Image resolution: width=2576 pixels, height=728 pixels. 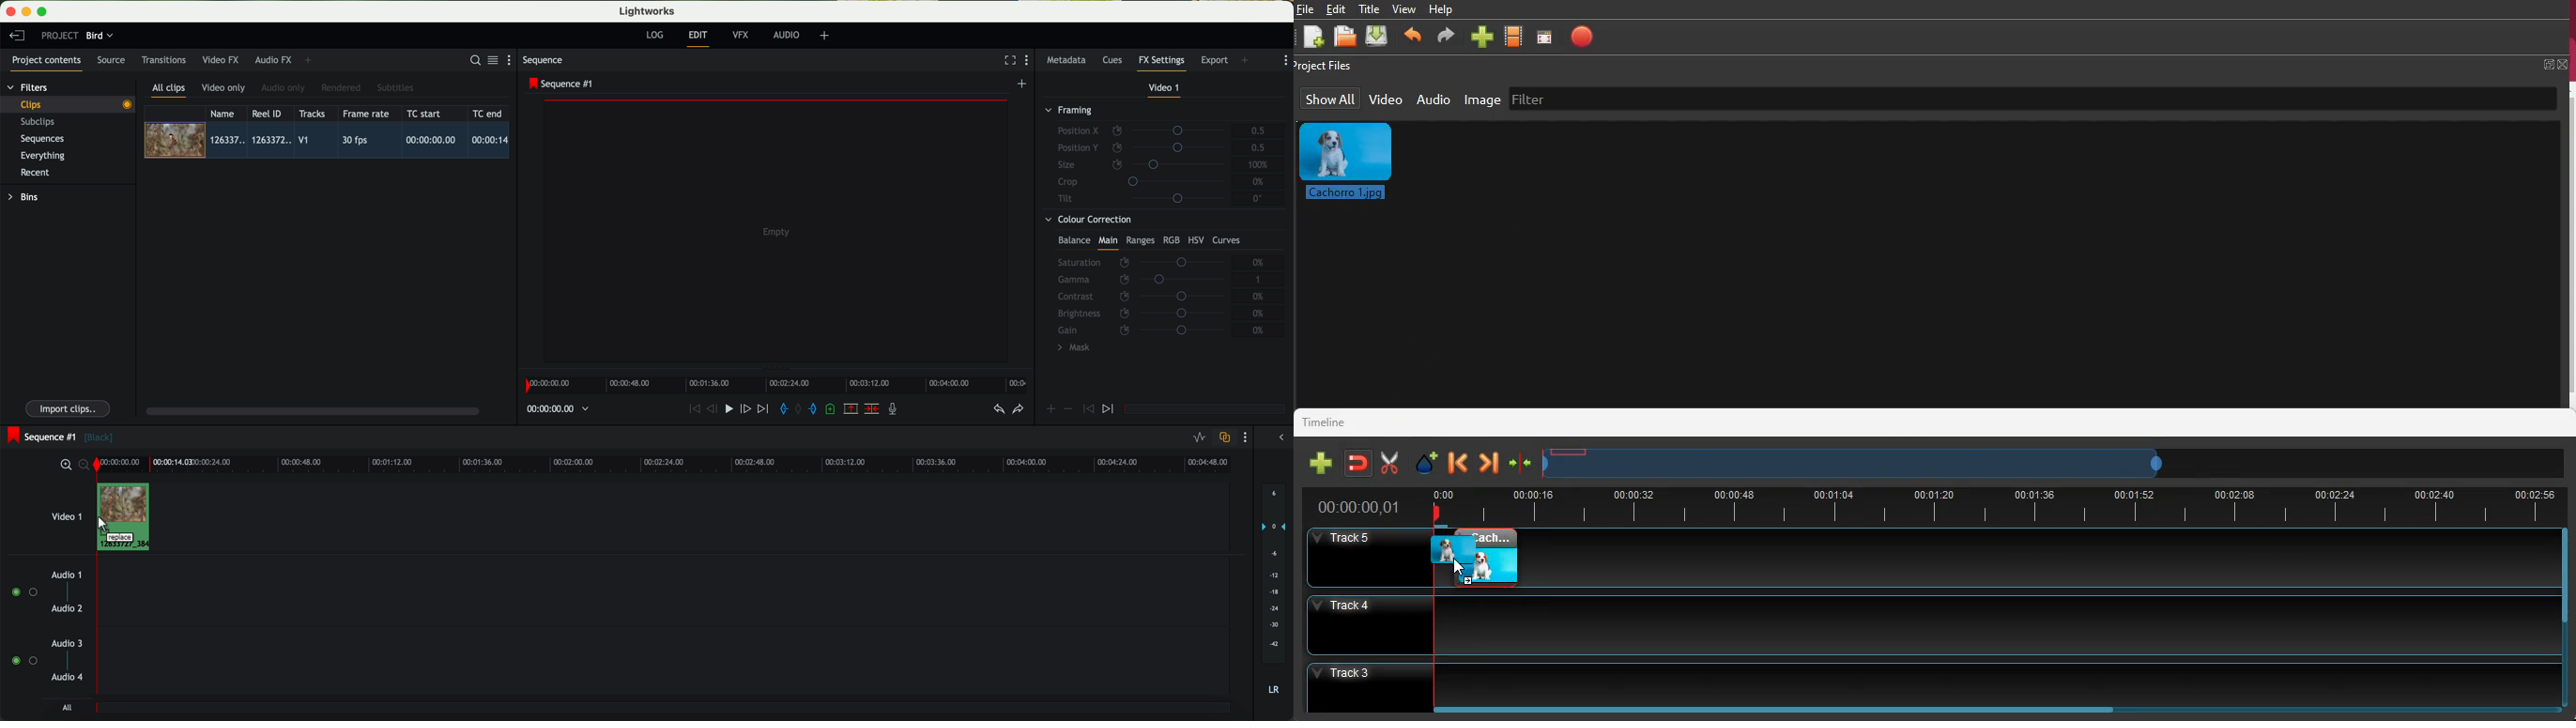 What do you see at coordinates (1147, 262) in the screenshot?
I see `saturation` at bounding box center [1147, 262].